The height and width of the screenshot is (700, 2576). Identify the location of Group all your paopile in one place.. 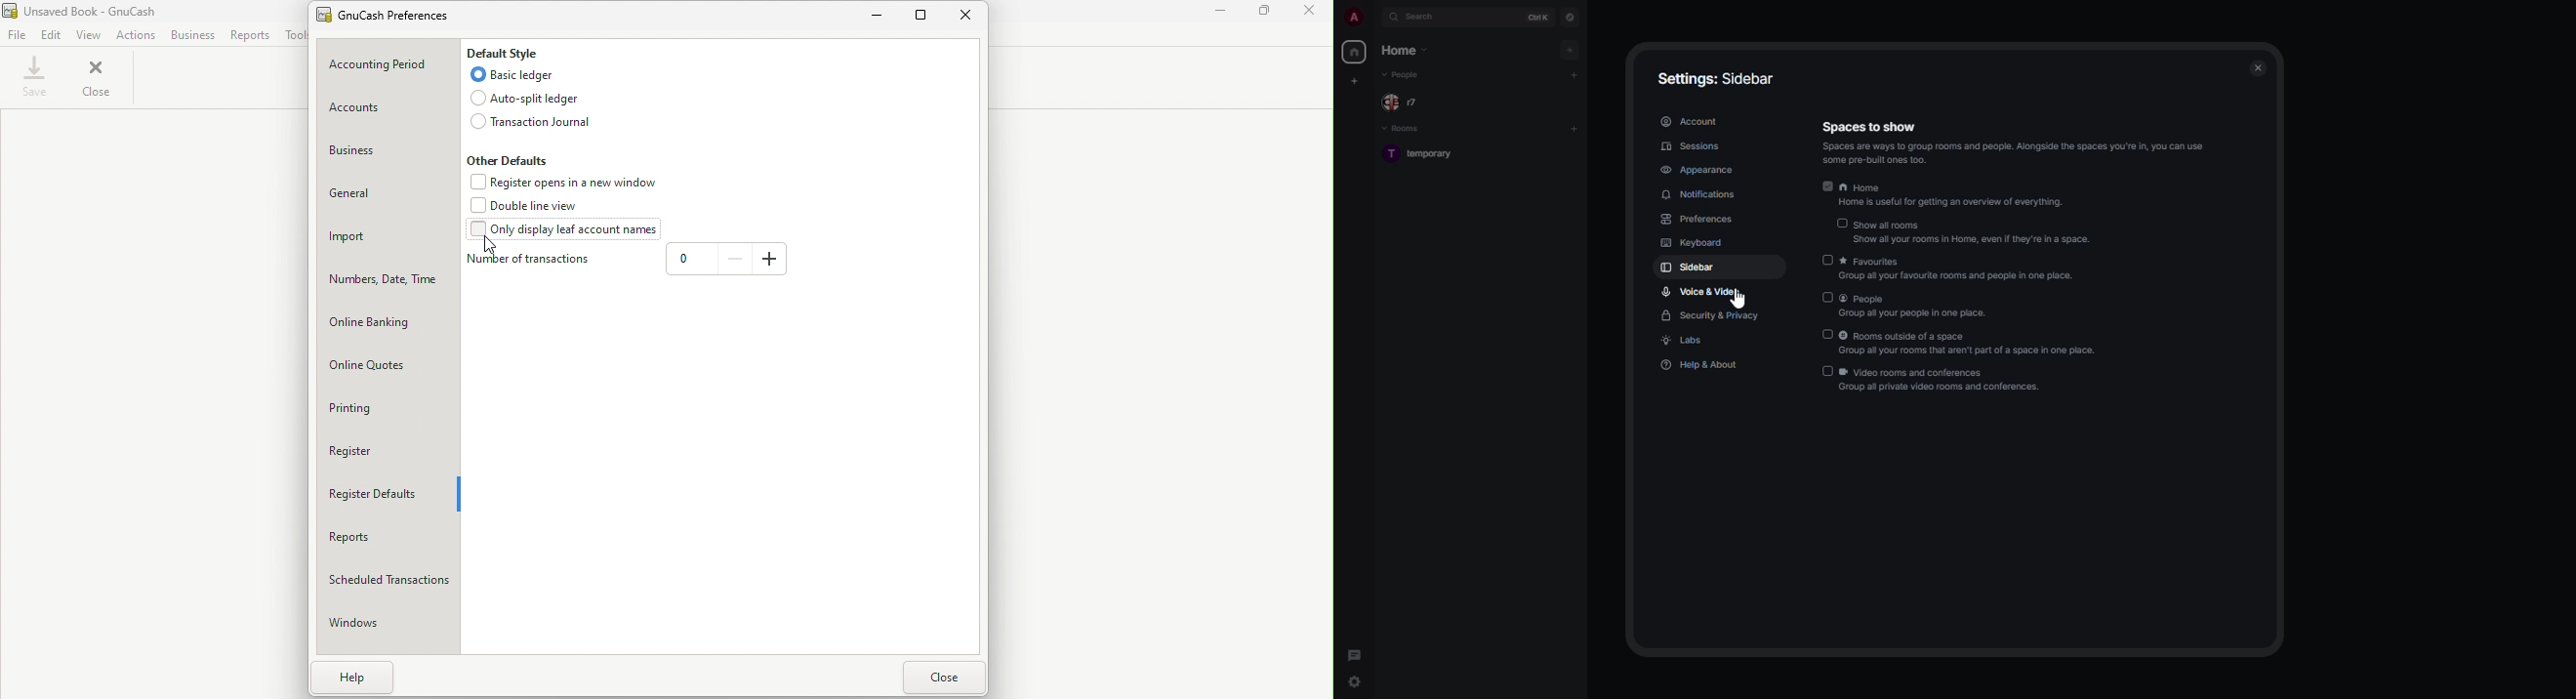
(1922, 314).